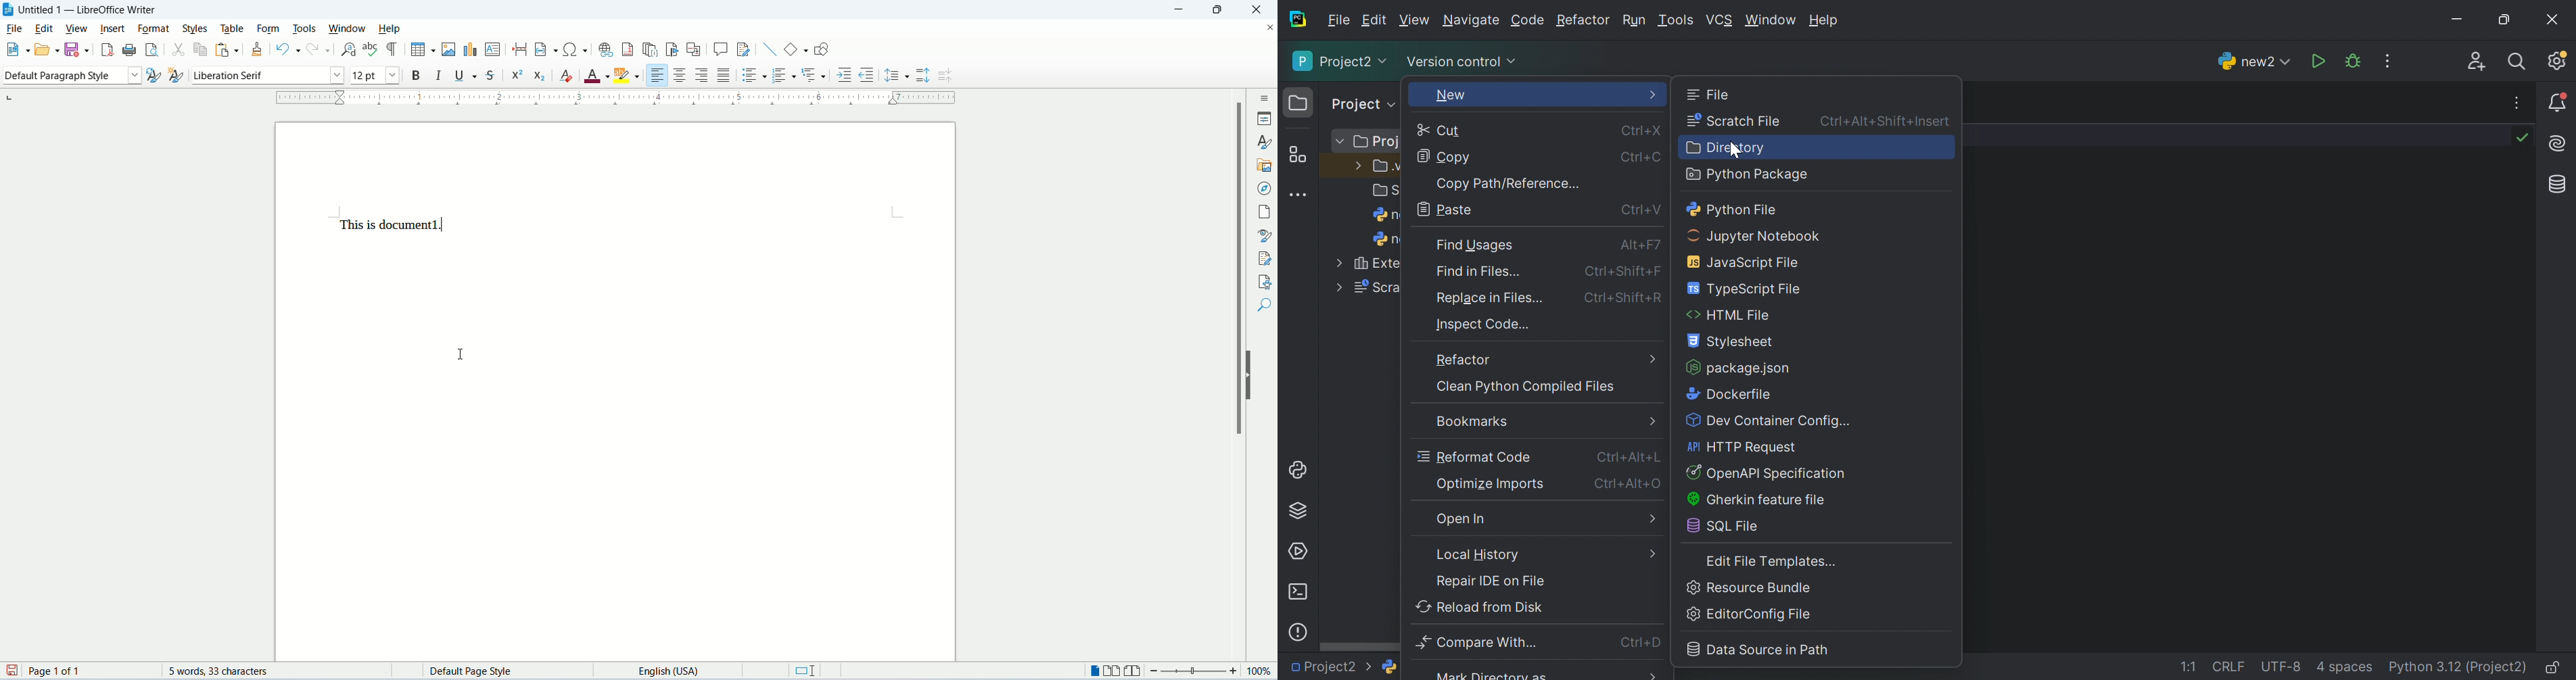 The width and height of the screenshot is (2576, 700). Describe the element at coordinates (1184, 9) in the screenshot. I see `minimize` at that location.